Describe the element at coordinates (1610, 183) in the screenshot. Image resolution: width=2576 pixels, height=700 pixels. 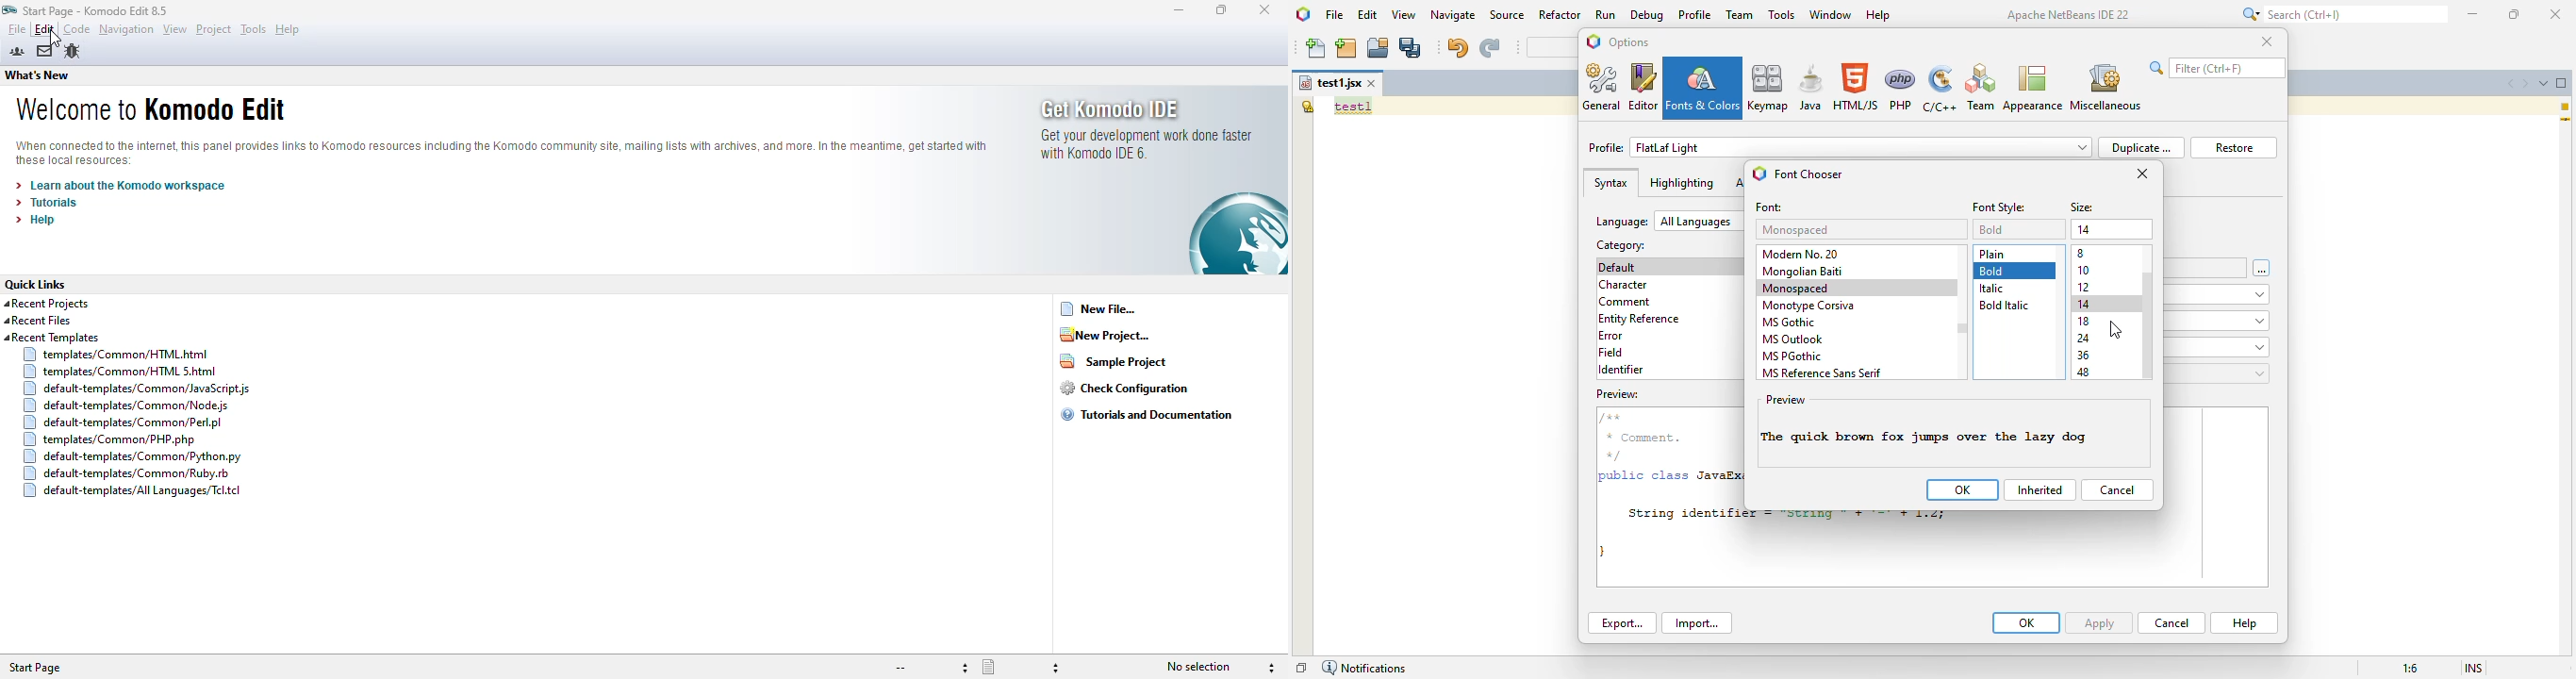
I see `syntax` at that location.